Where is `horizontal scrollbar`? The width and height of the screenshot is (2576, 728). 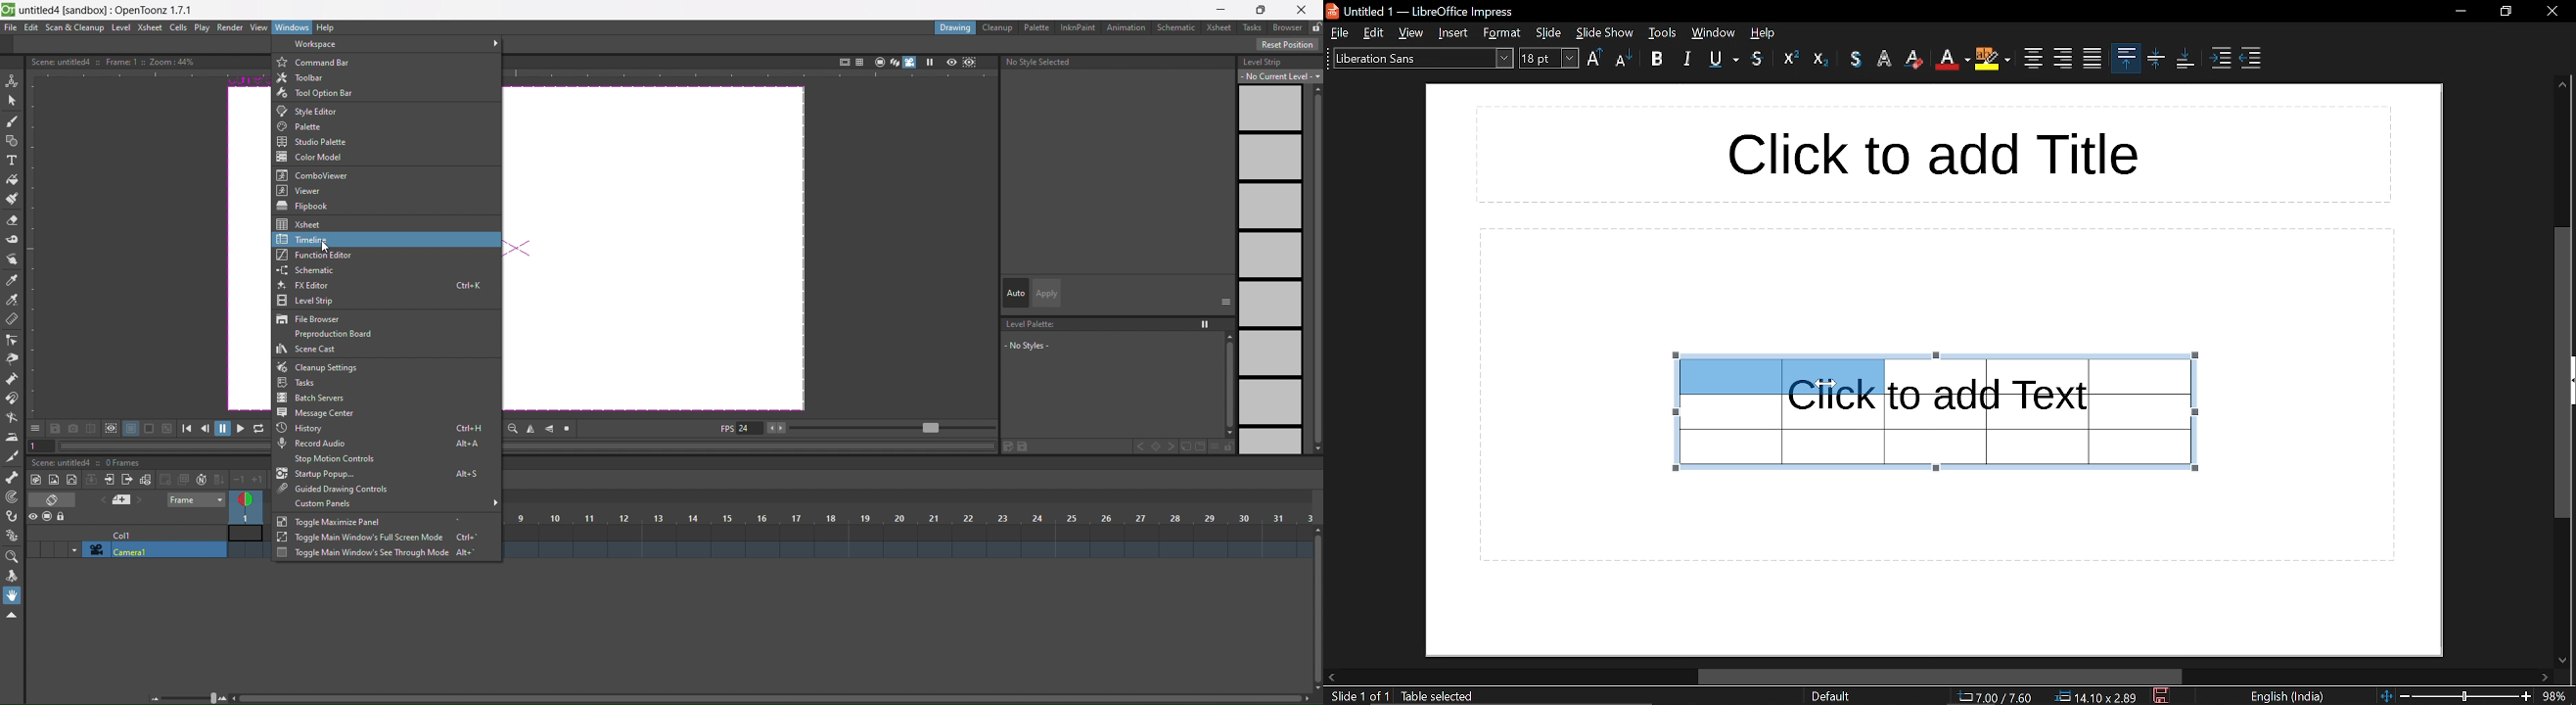 horizontal scrollbar is located at coordinates (1941, 677).